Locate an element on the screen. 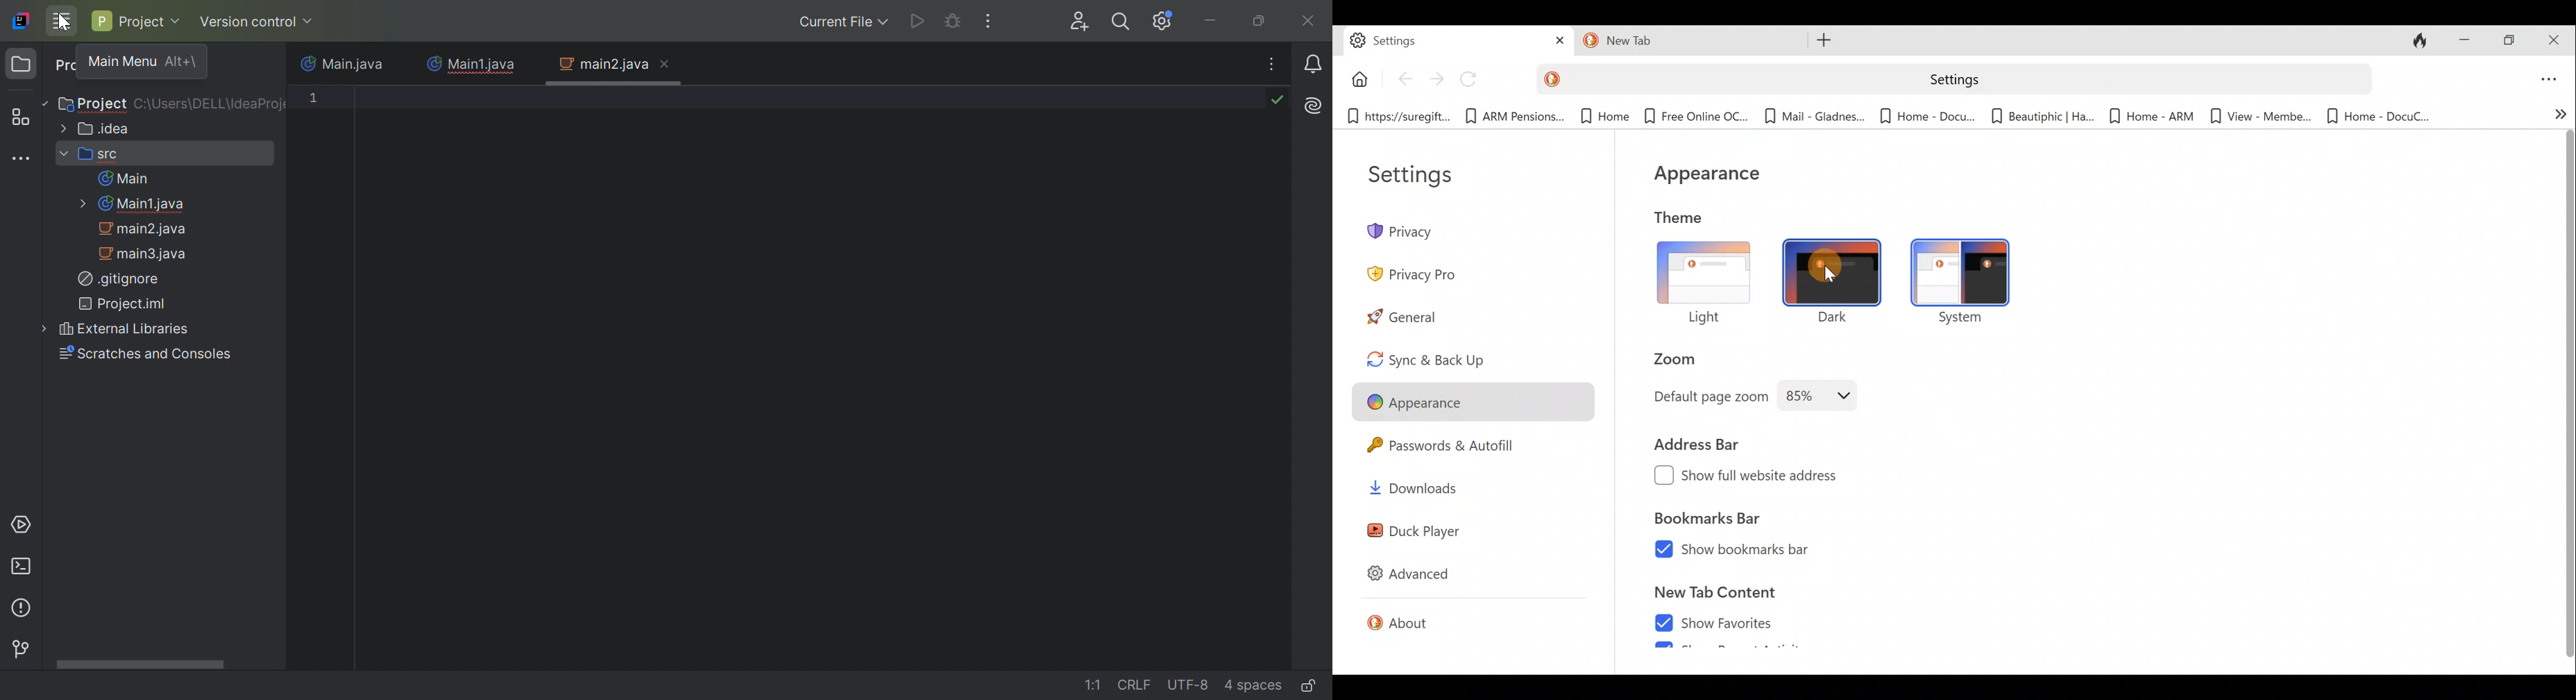 The width and height of the screenshot is (2576, 700). Show more bookmarks is located at coordinates (2556, 113).